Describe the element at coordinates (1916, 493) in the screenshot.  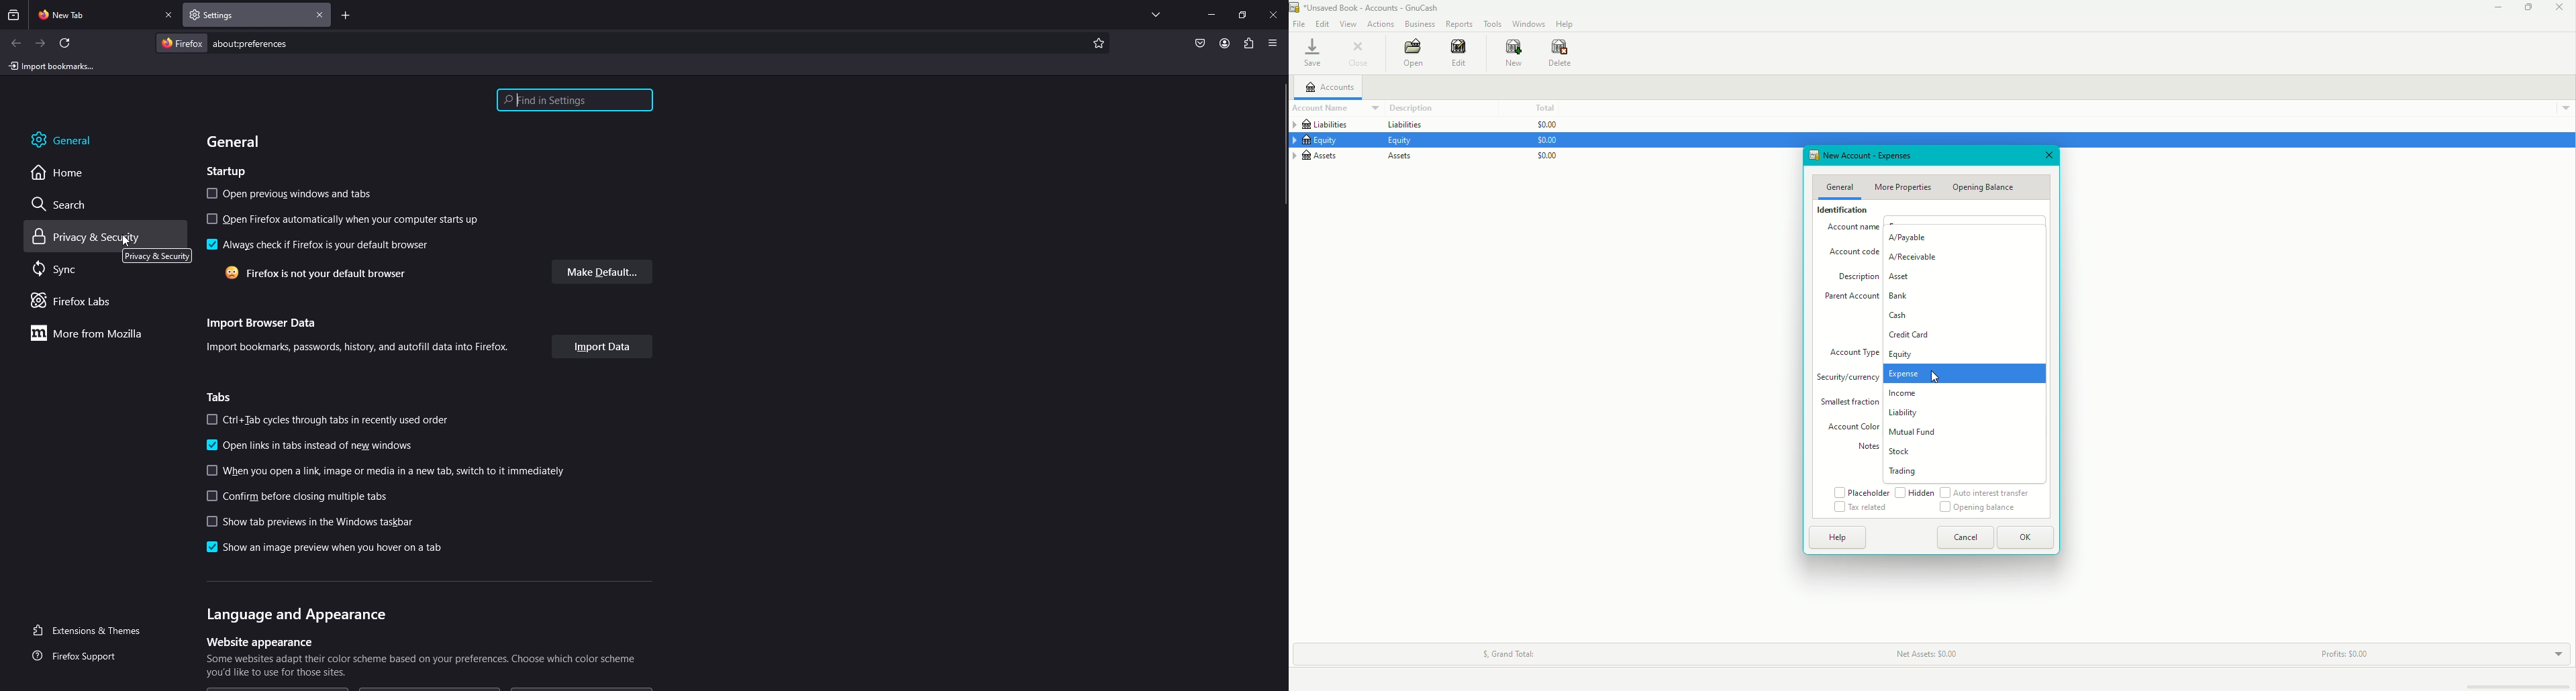
I see `Hidden` at that location.